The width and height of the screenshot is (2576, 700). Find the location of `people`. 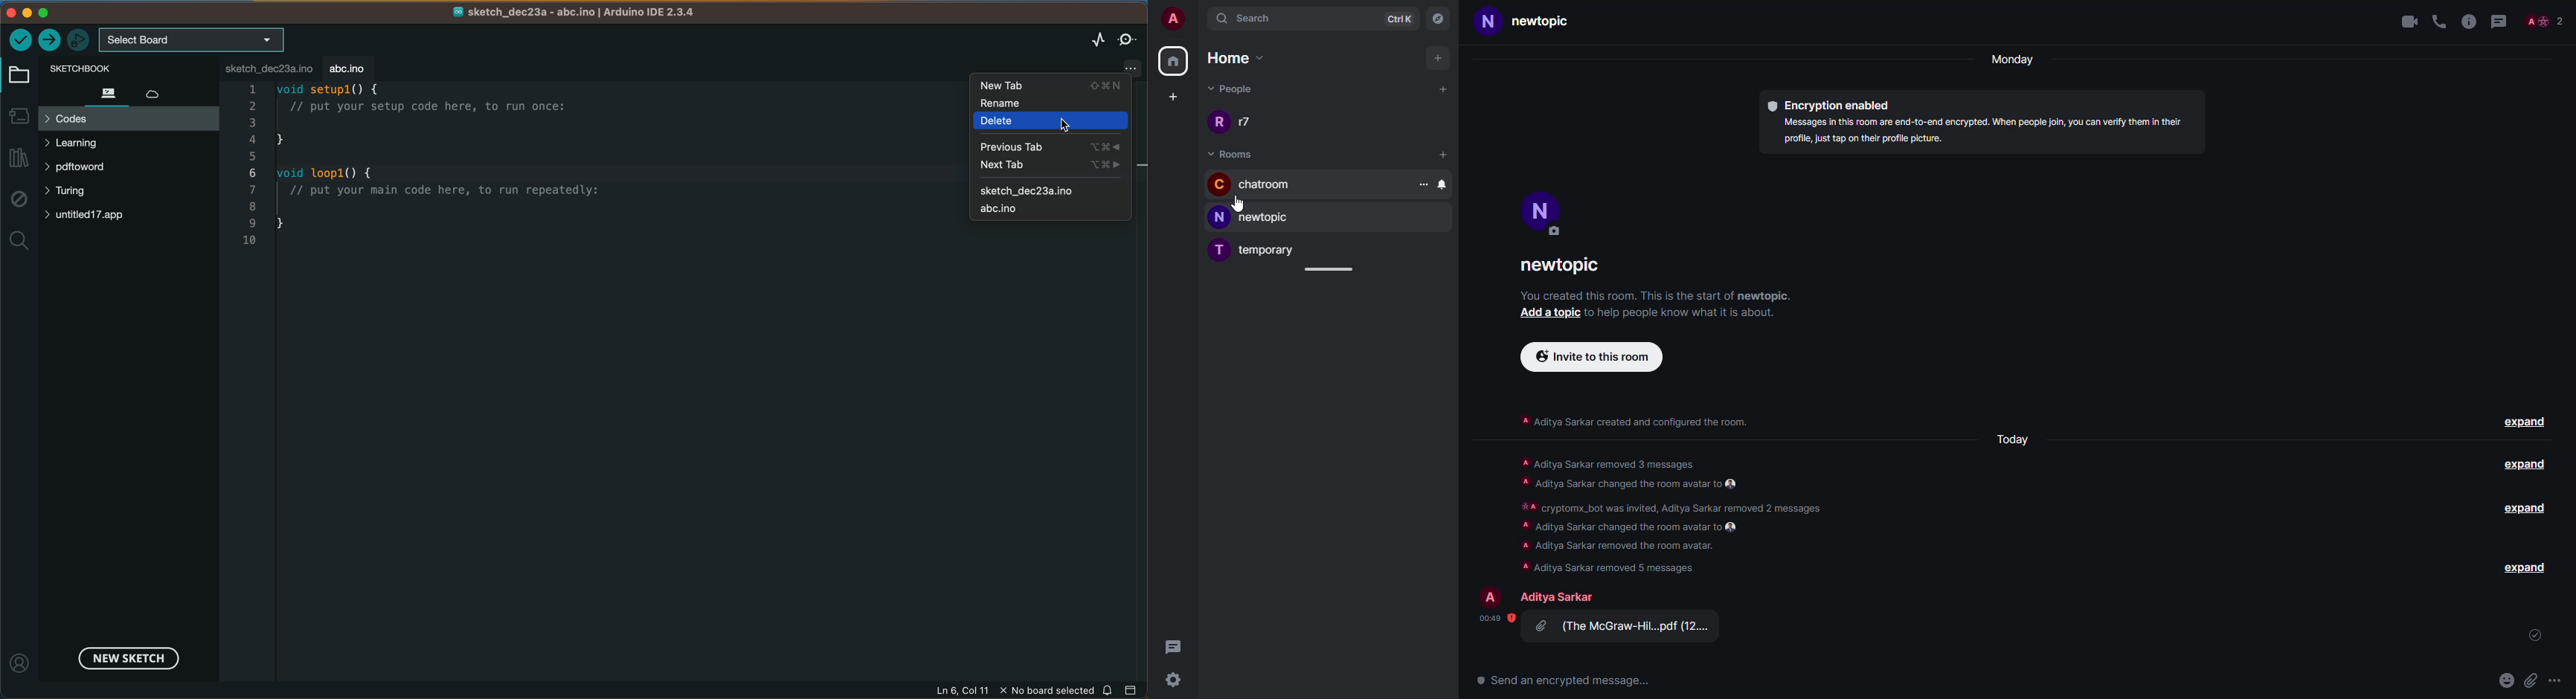

people is located at coordinates (1239, 91).